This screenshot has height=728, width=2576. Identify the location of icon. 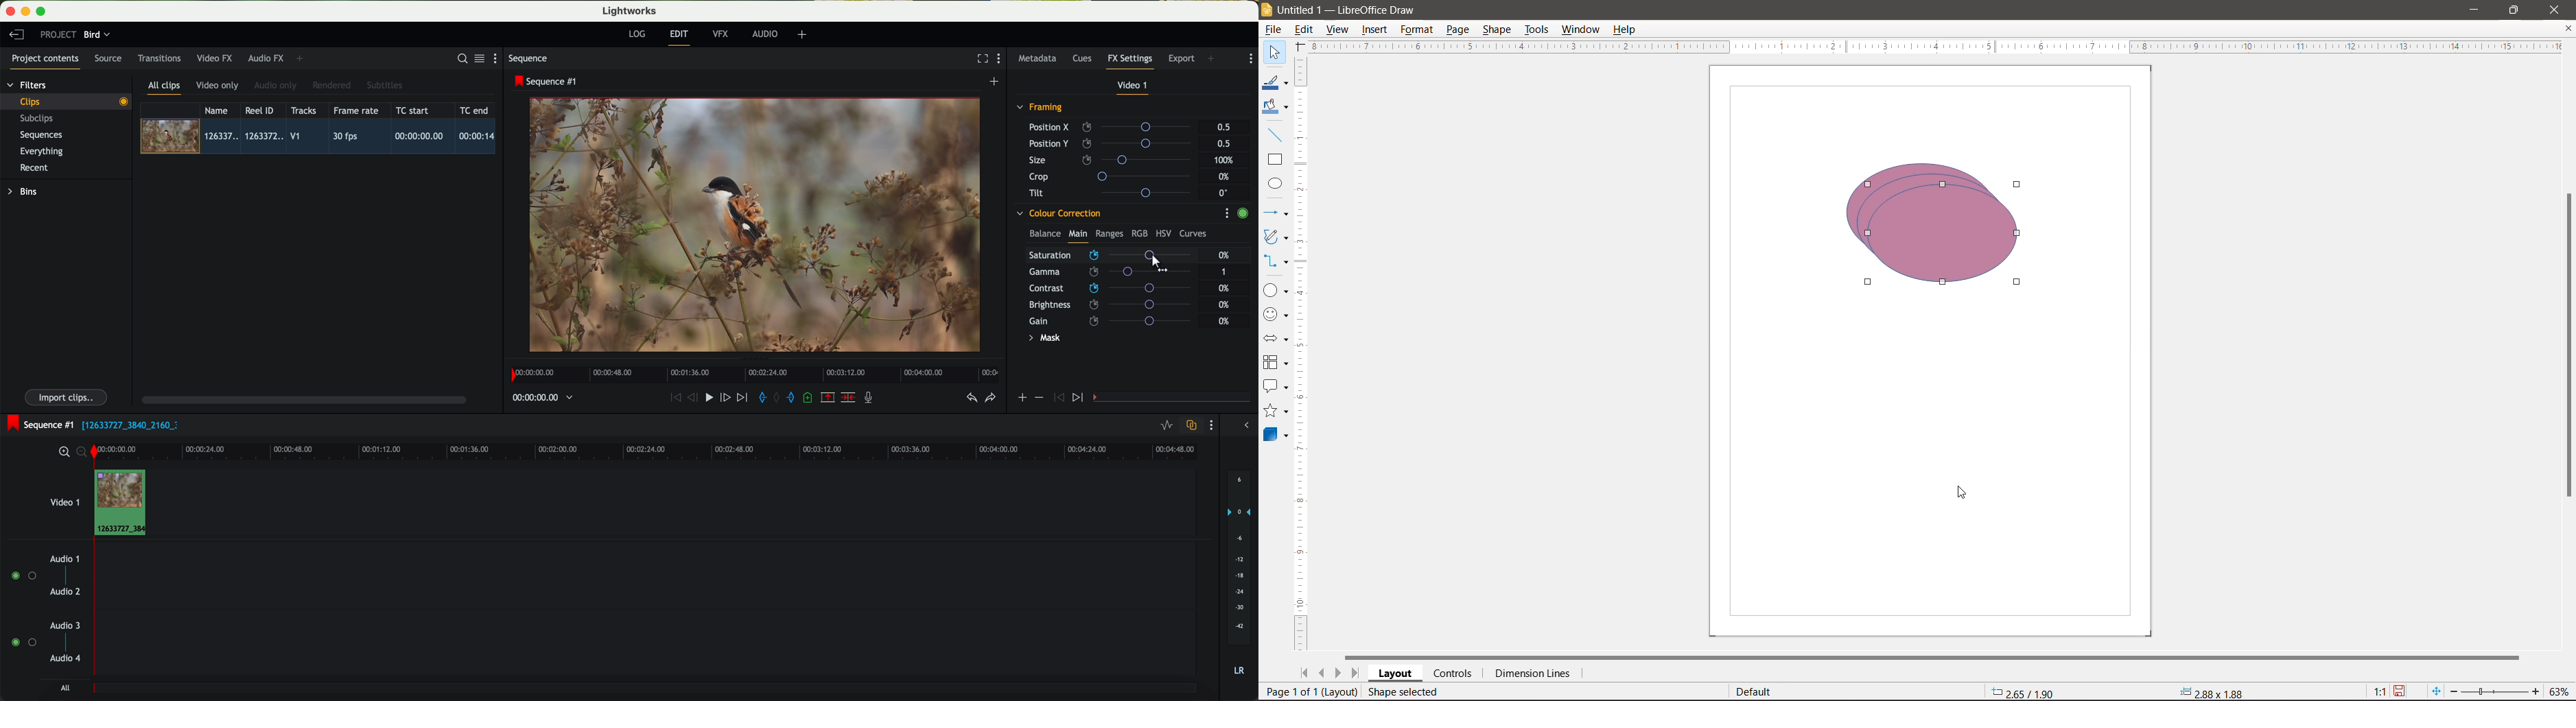
(1079, 398).